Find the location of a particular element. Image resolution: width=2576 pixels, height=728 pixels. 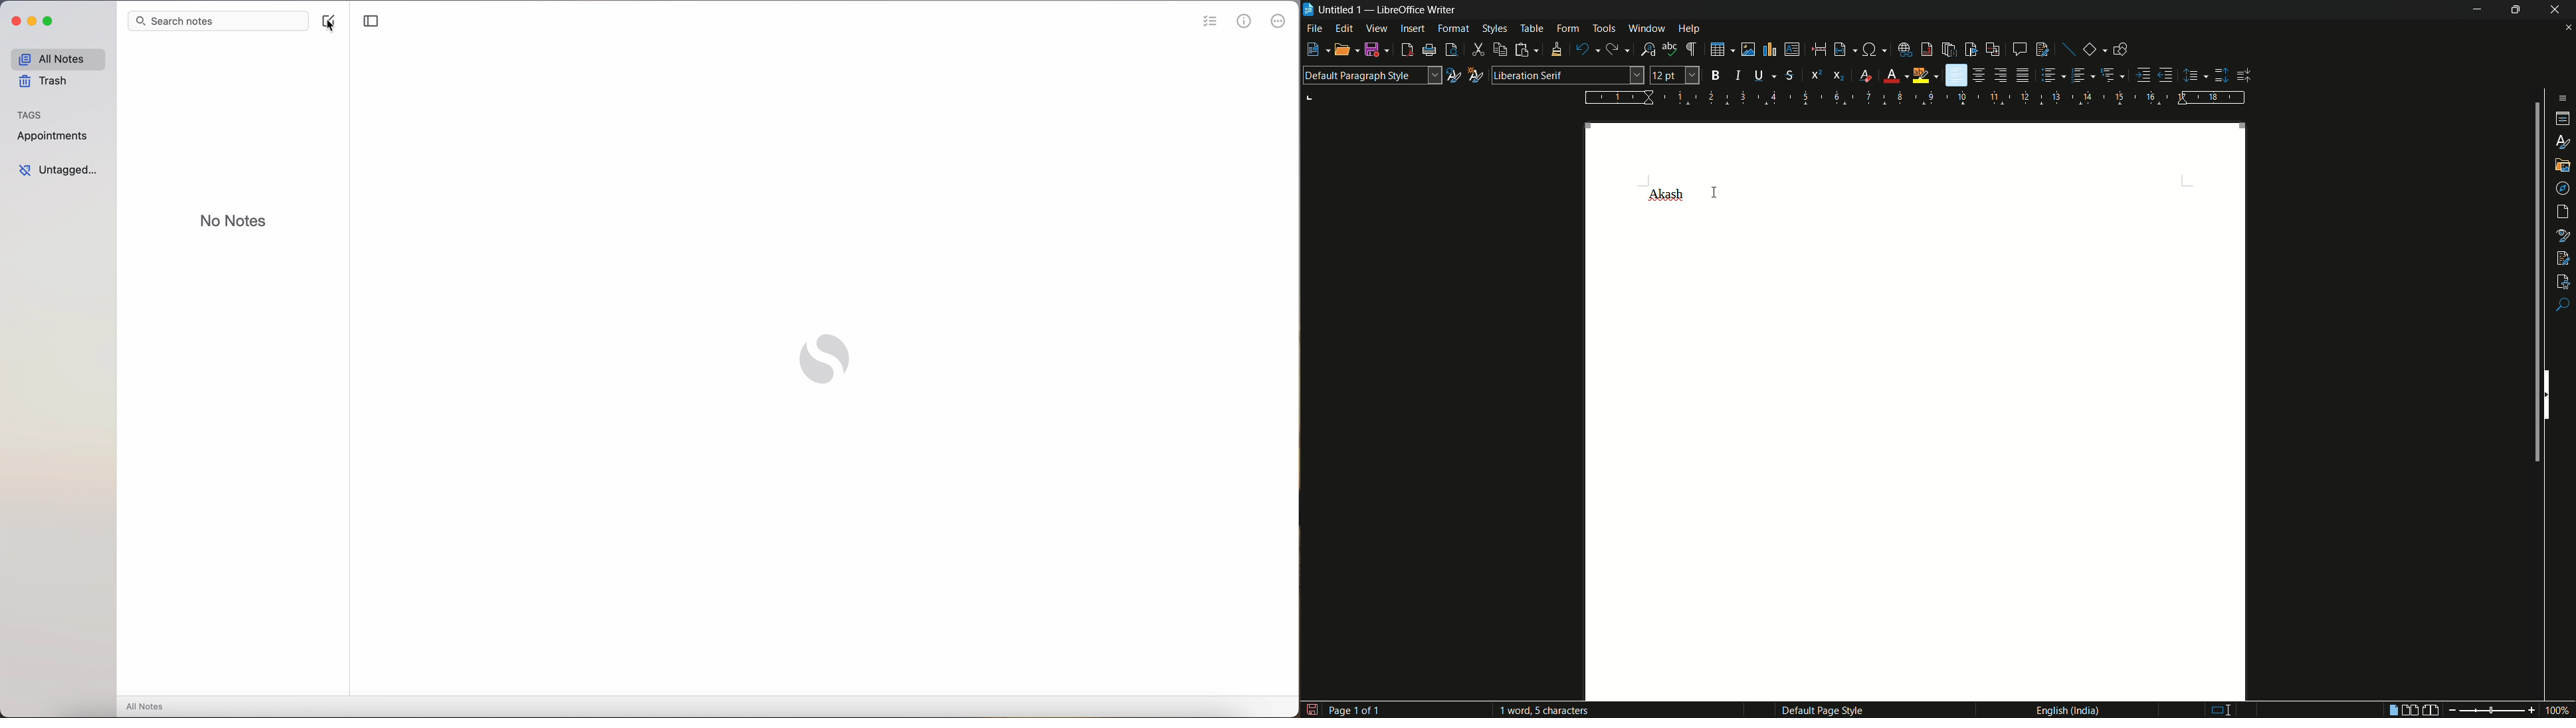

insert image is located at coordinates (1748, 50).